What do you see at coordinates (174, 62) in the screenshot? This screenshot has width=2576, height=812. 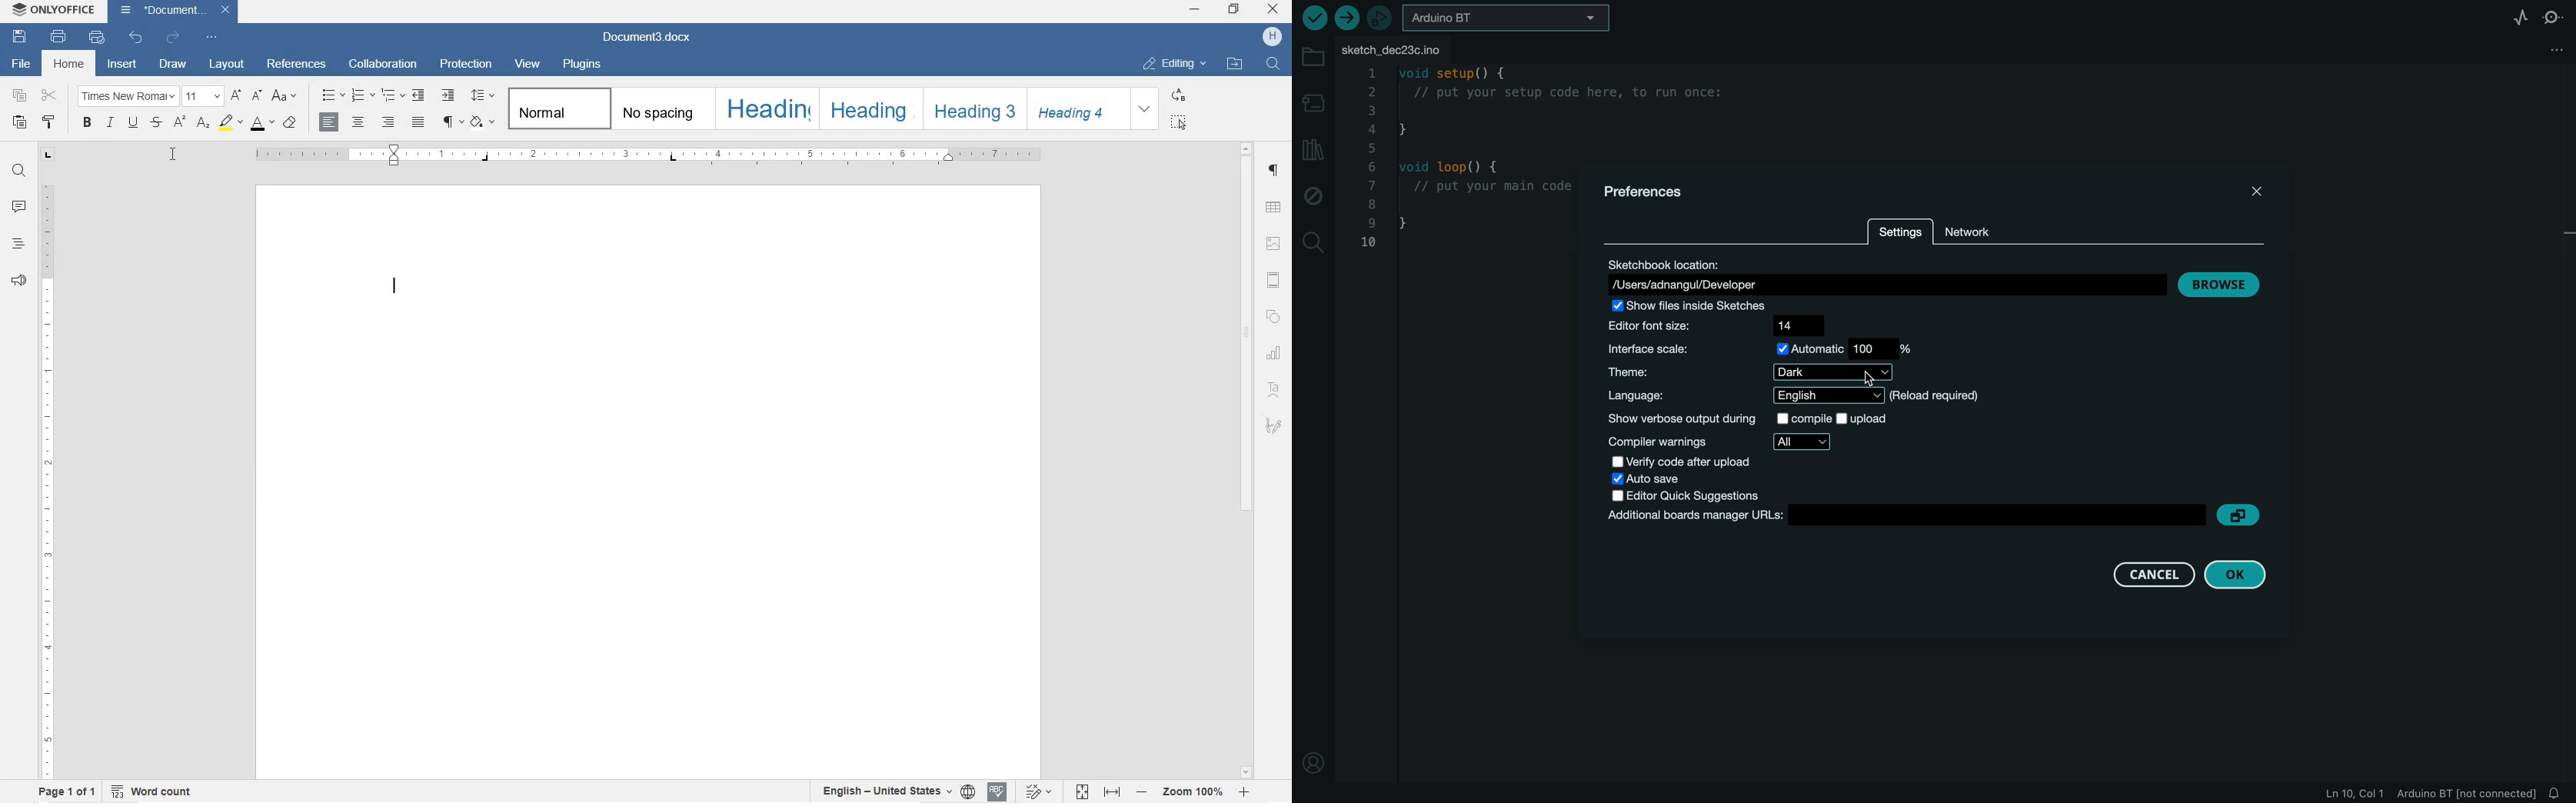 I see `DRAW` at bounding box center [174, 62].